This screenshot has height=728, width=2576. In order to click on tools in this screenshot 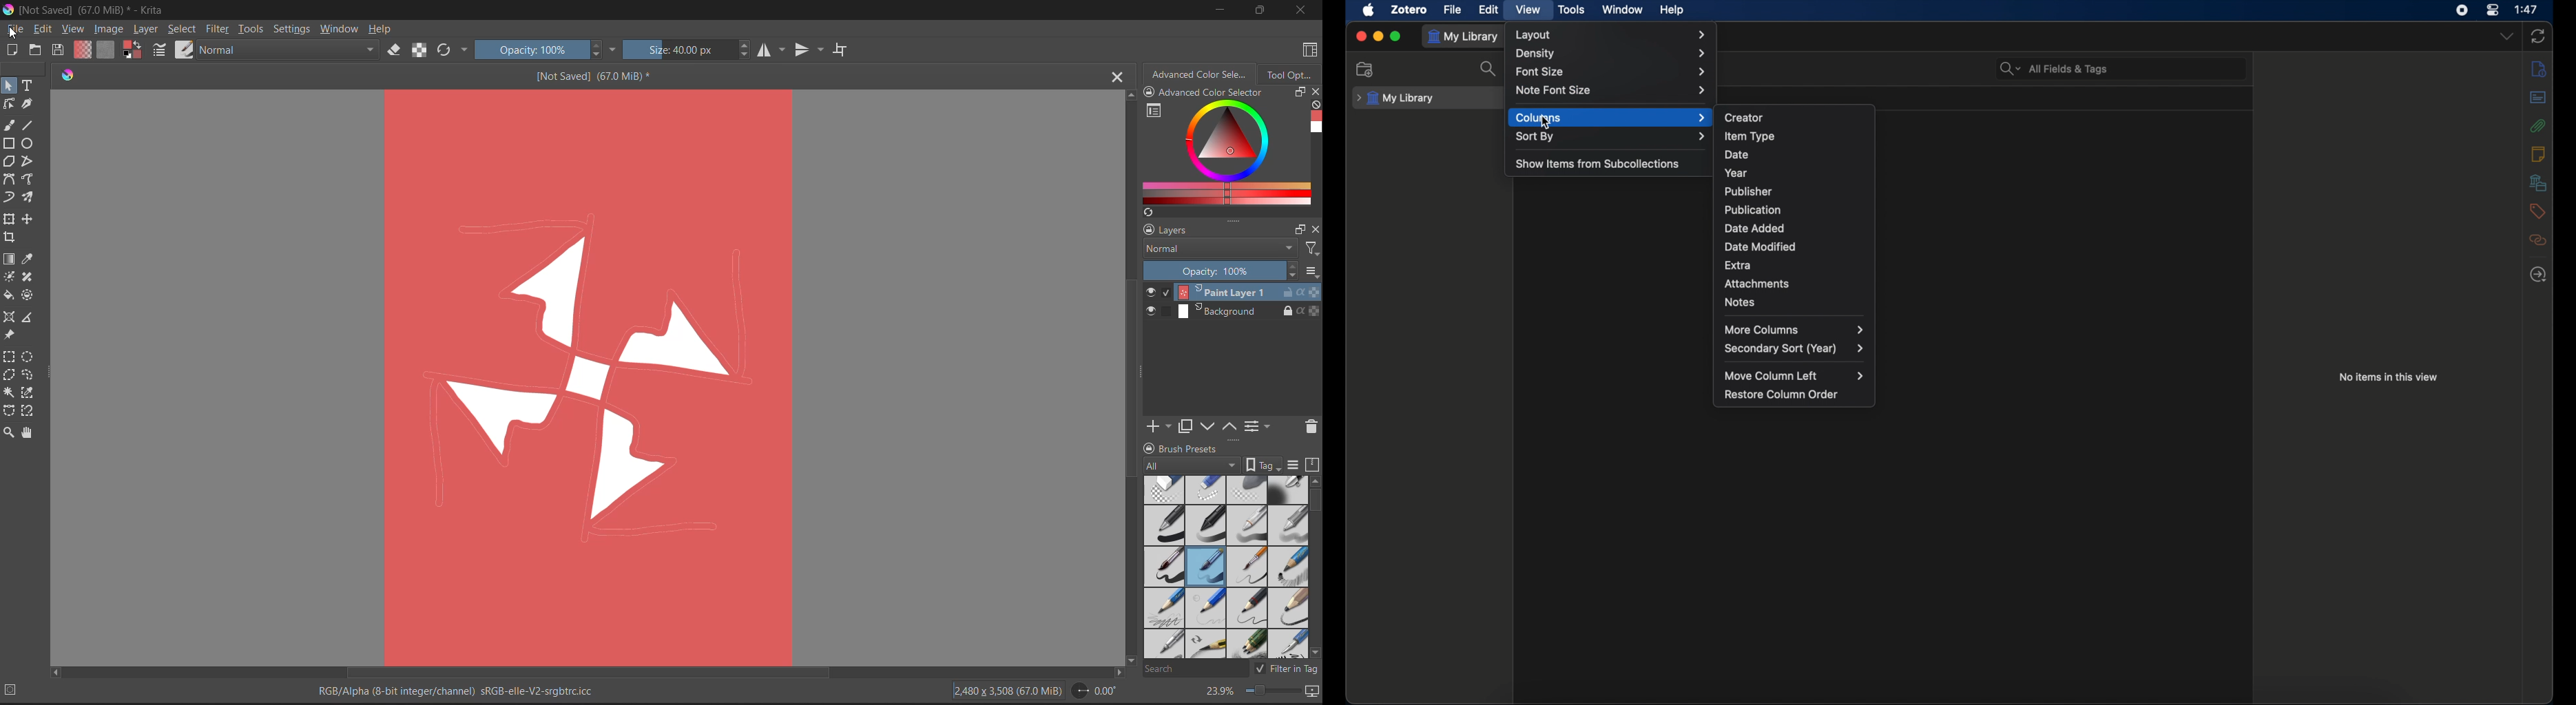, I will do `click(8, 198)`.